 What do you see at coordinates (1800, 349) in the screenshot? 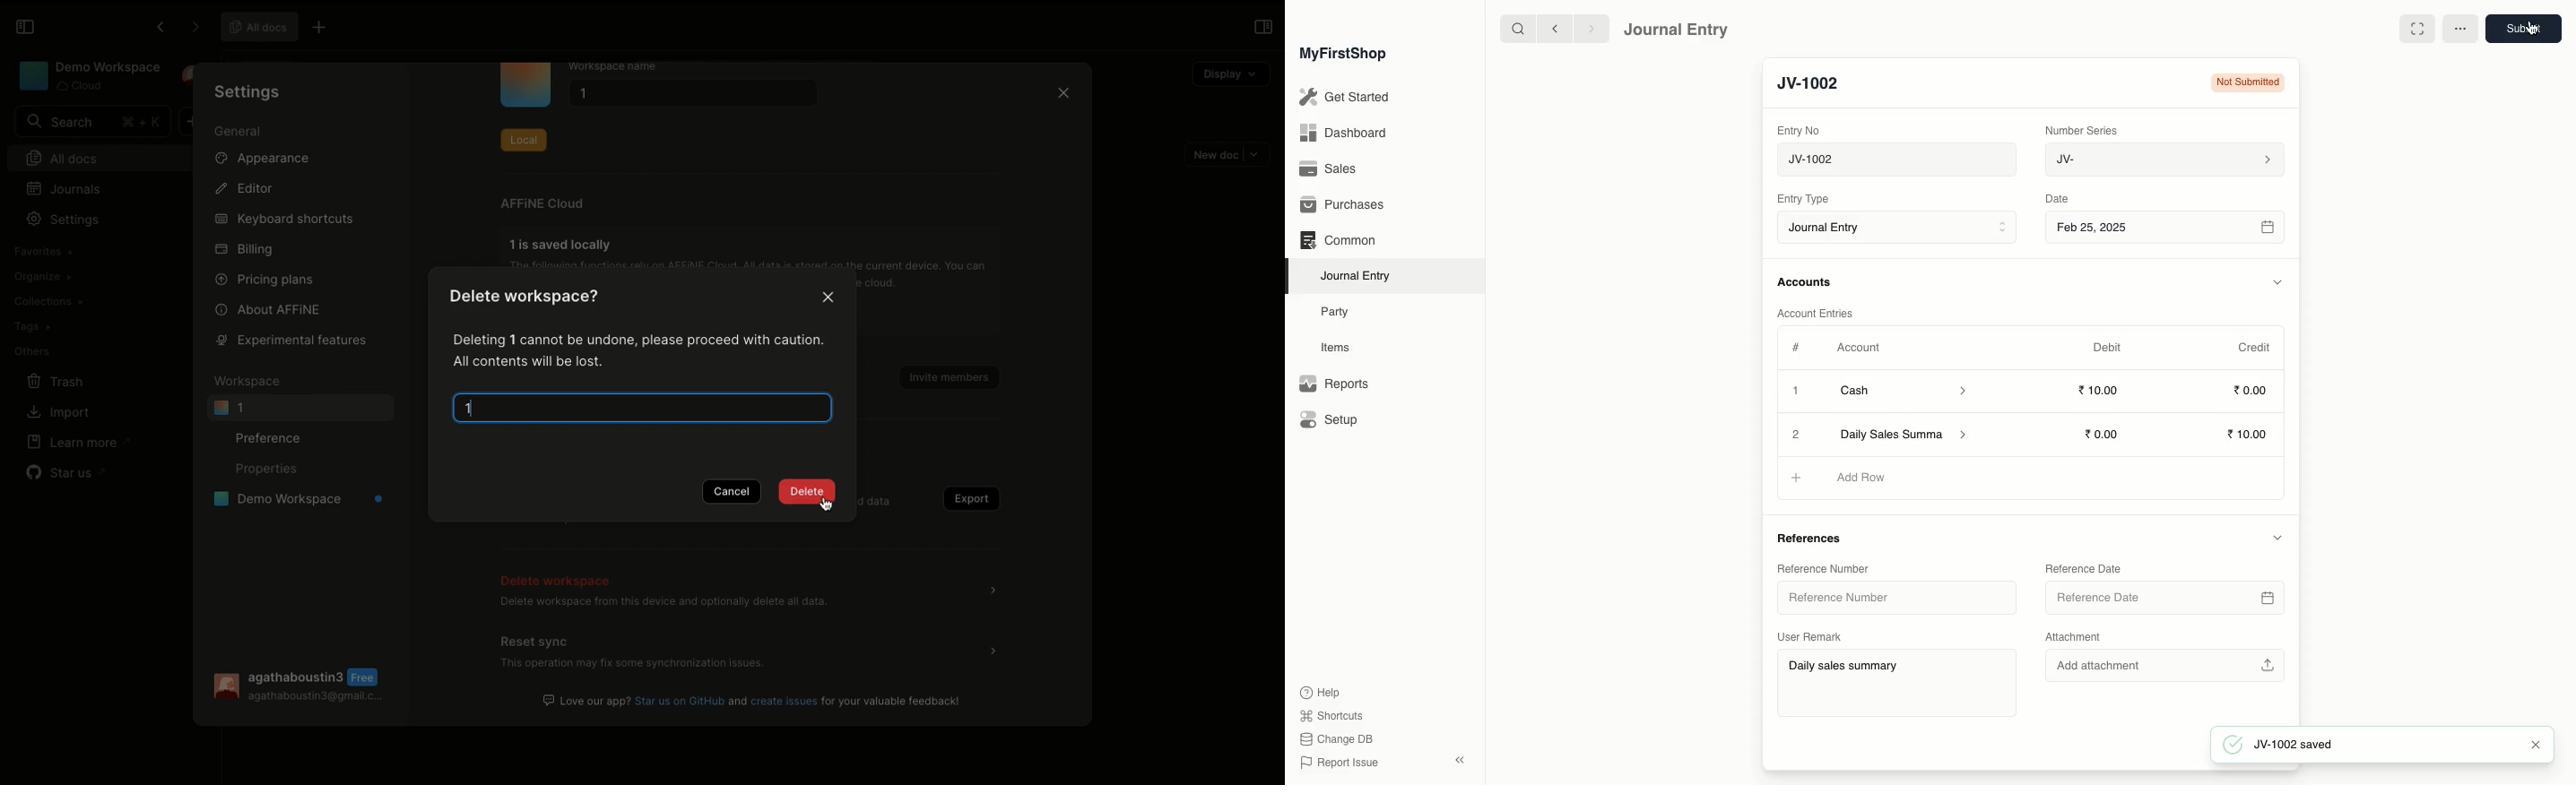
I see `Hashtag` at bounding box center [1800, 349].